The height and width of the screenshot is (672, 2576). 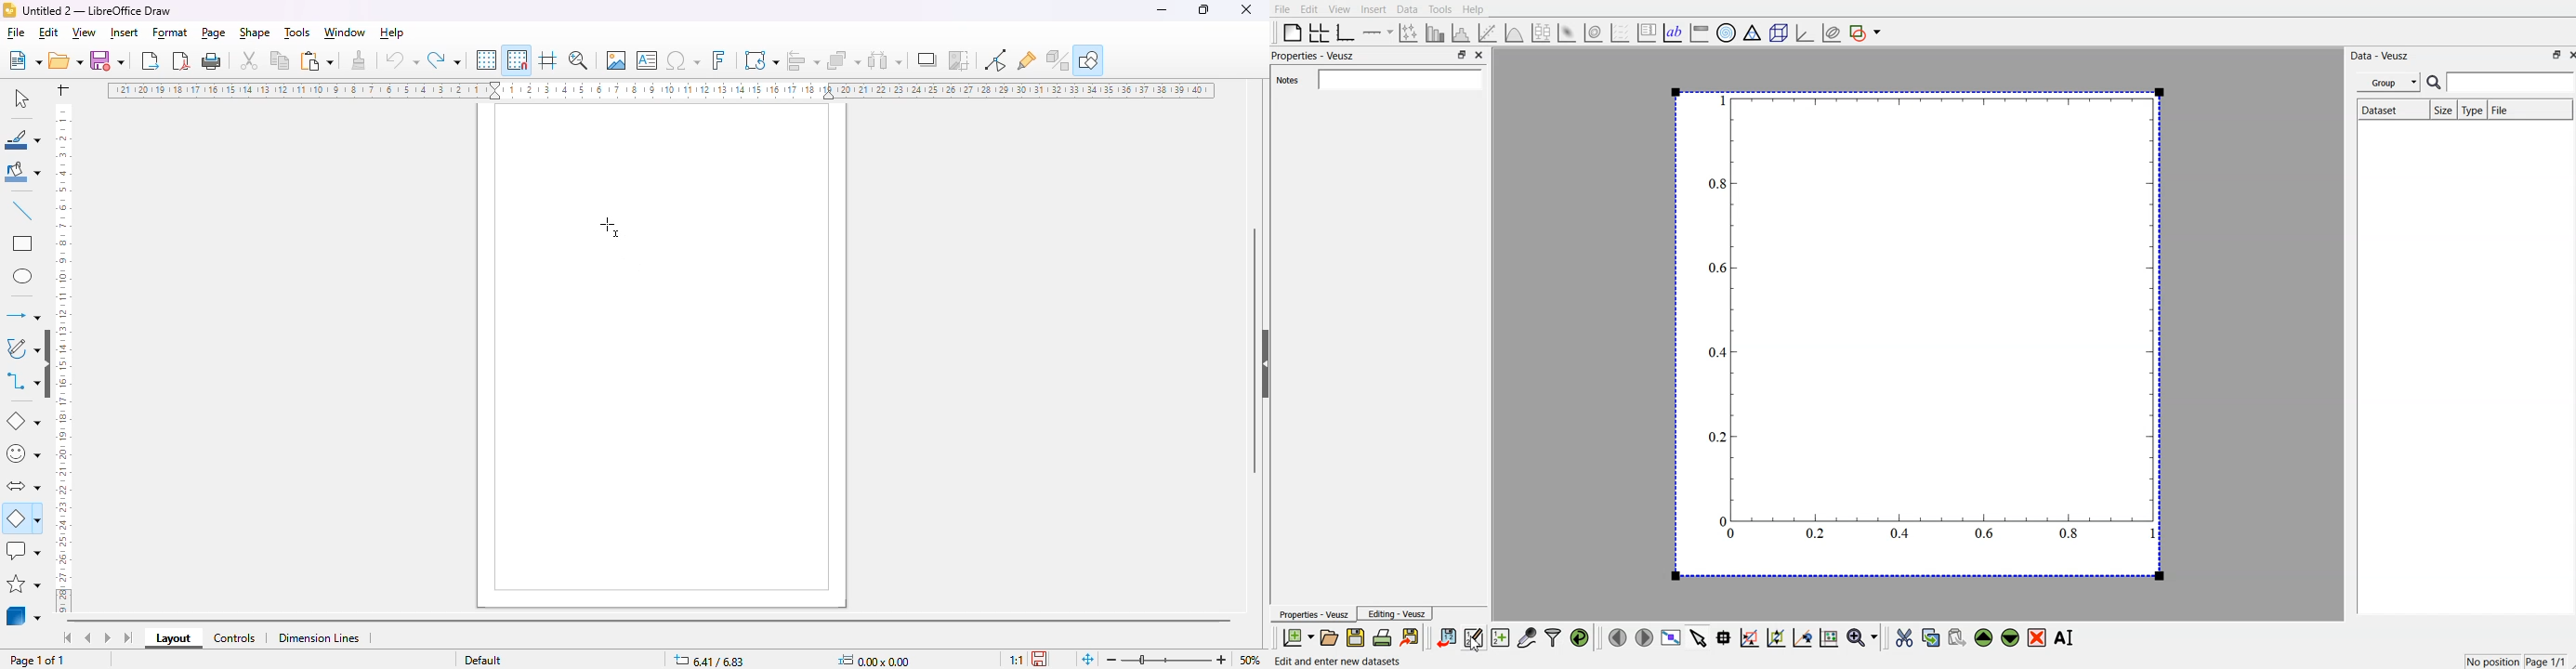 I want to click on 3D objects, so click(x=24, y=616).